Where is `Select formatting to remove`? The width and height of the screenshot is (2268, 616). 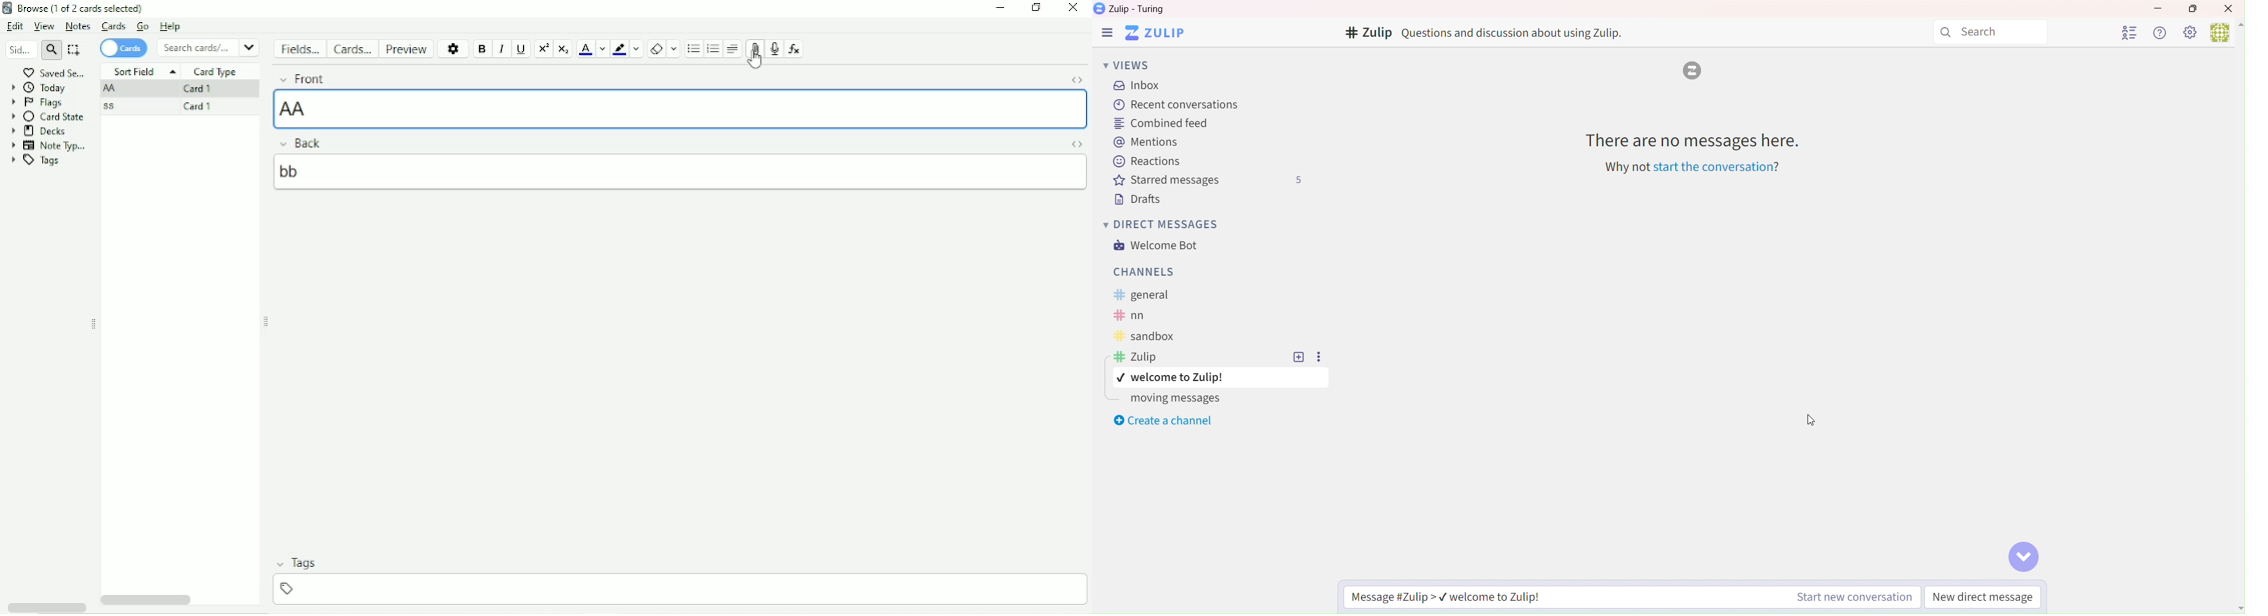 Select formatting to remove is located at coordinates (675, 49).